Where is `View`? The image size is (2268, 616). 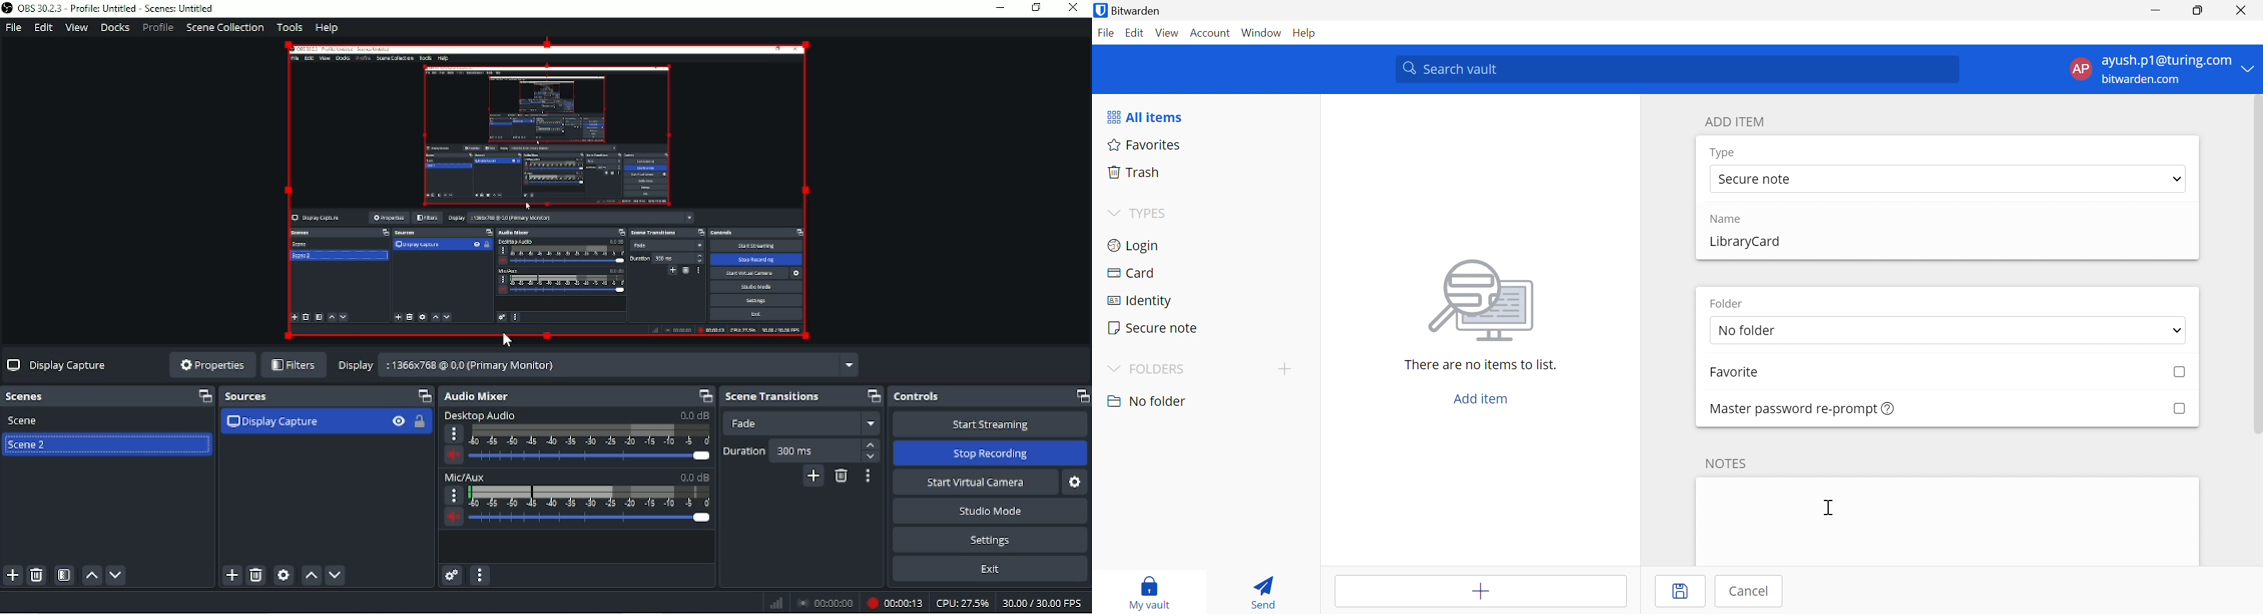 View is located at coordinates (76, 28).